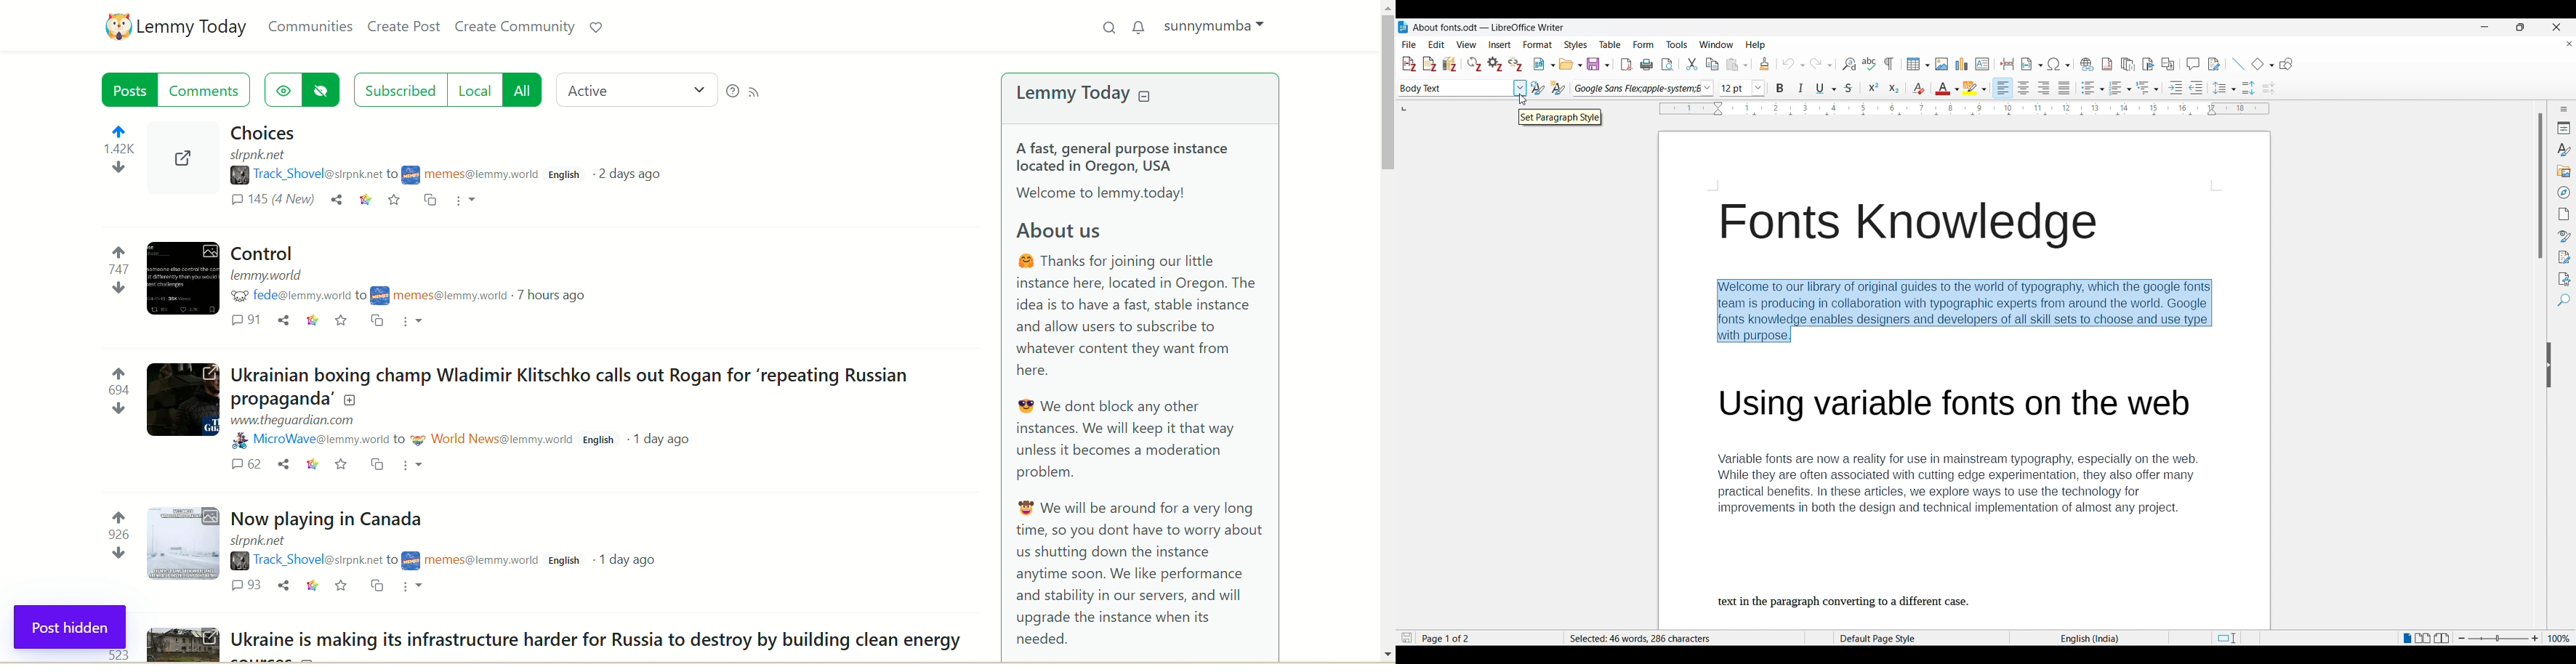 This screenshot has height=672, width=2576. I want to click on Insert table, so click(1918, 64).